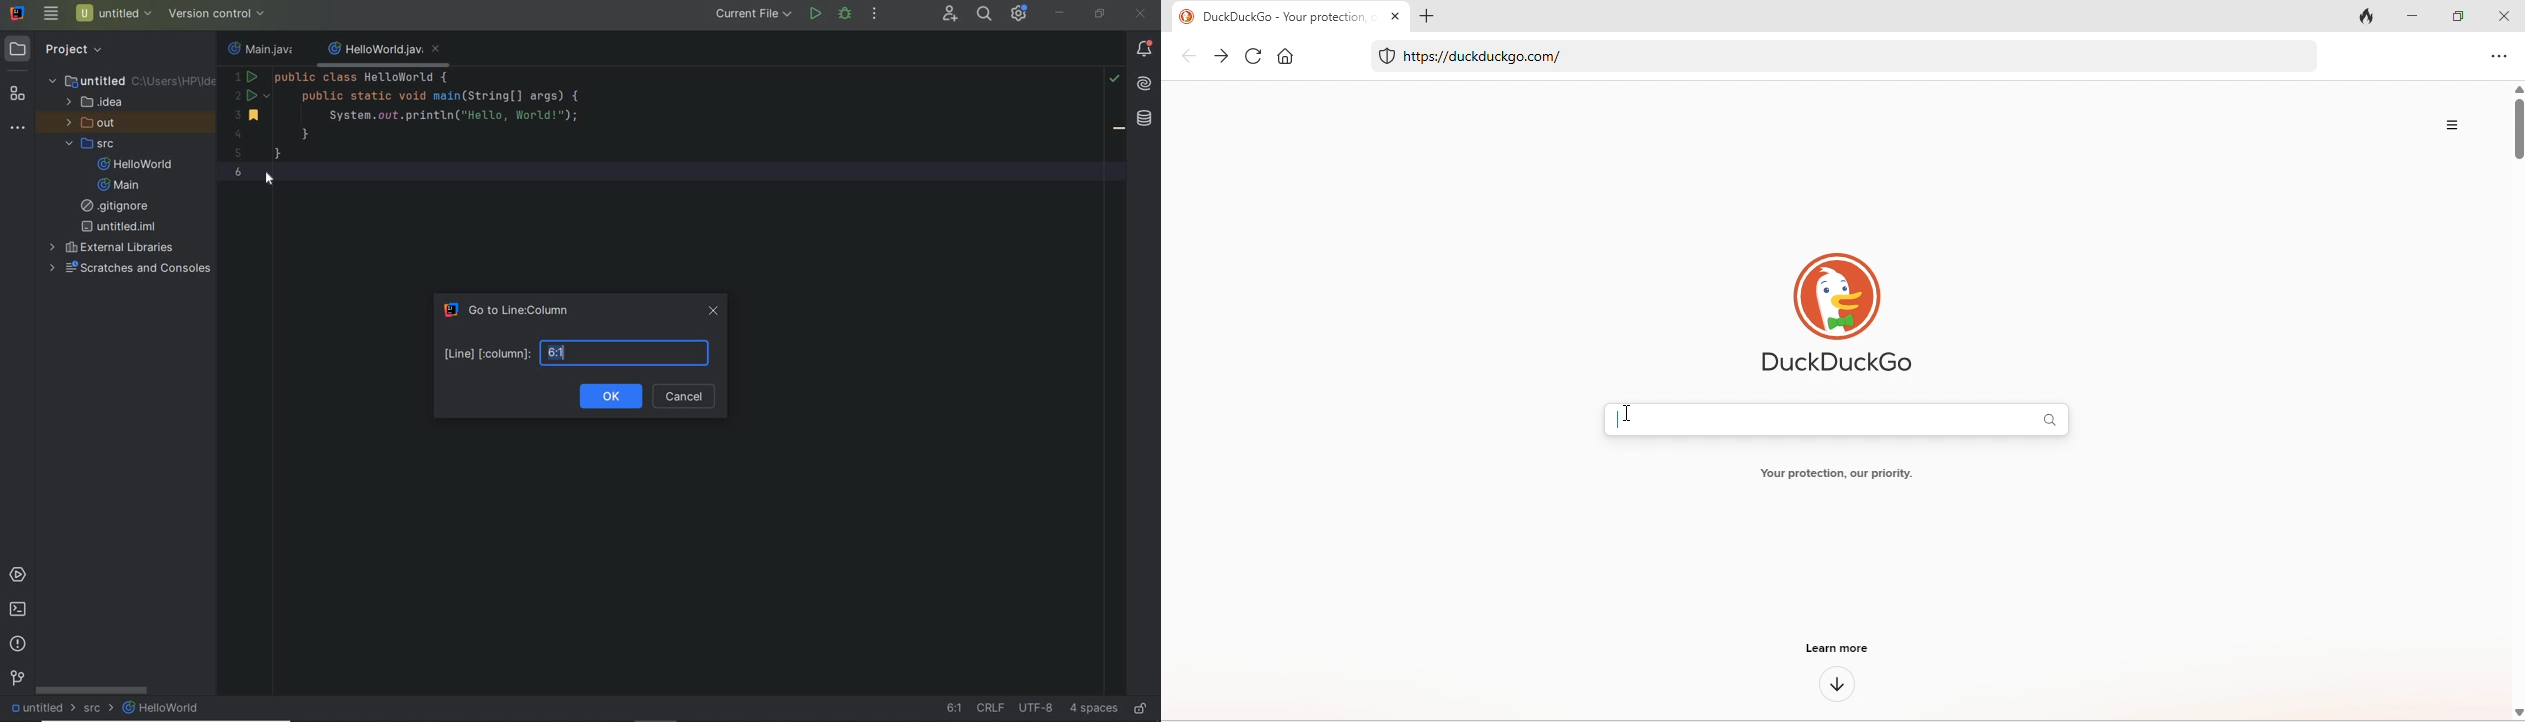 The image size is (2548, 728). Describe the element at coordinates (1840, 311) in the screenshot. I see `duck duck go logo` at that location.